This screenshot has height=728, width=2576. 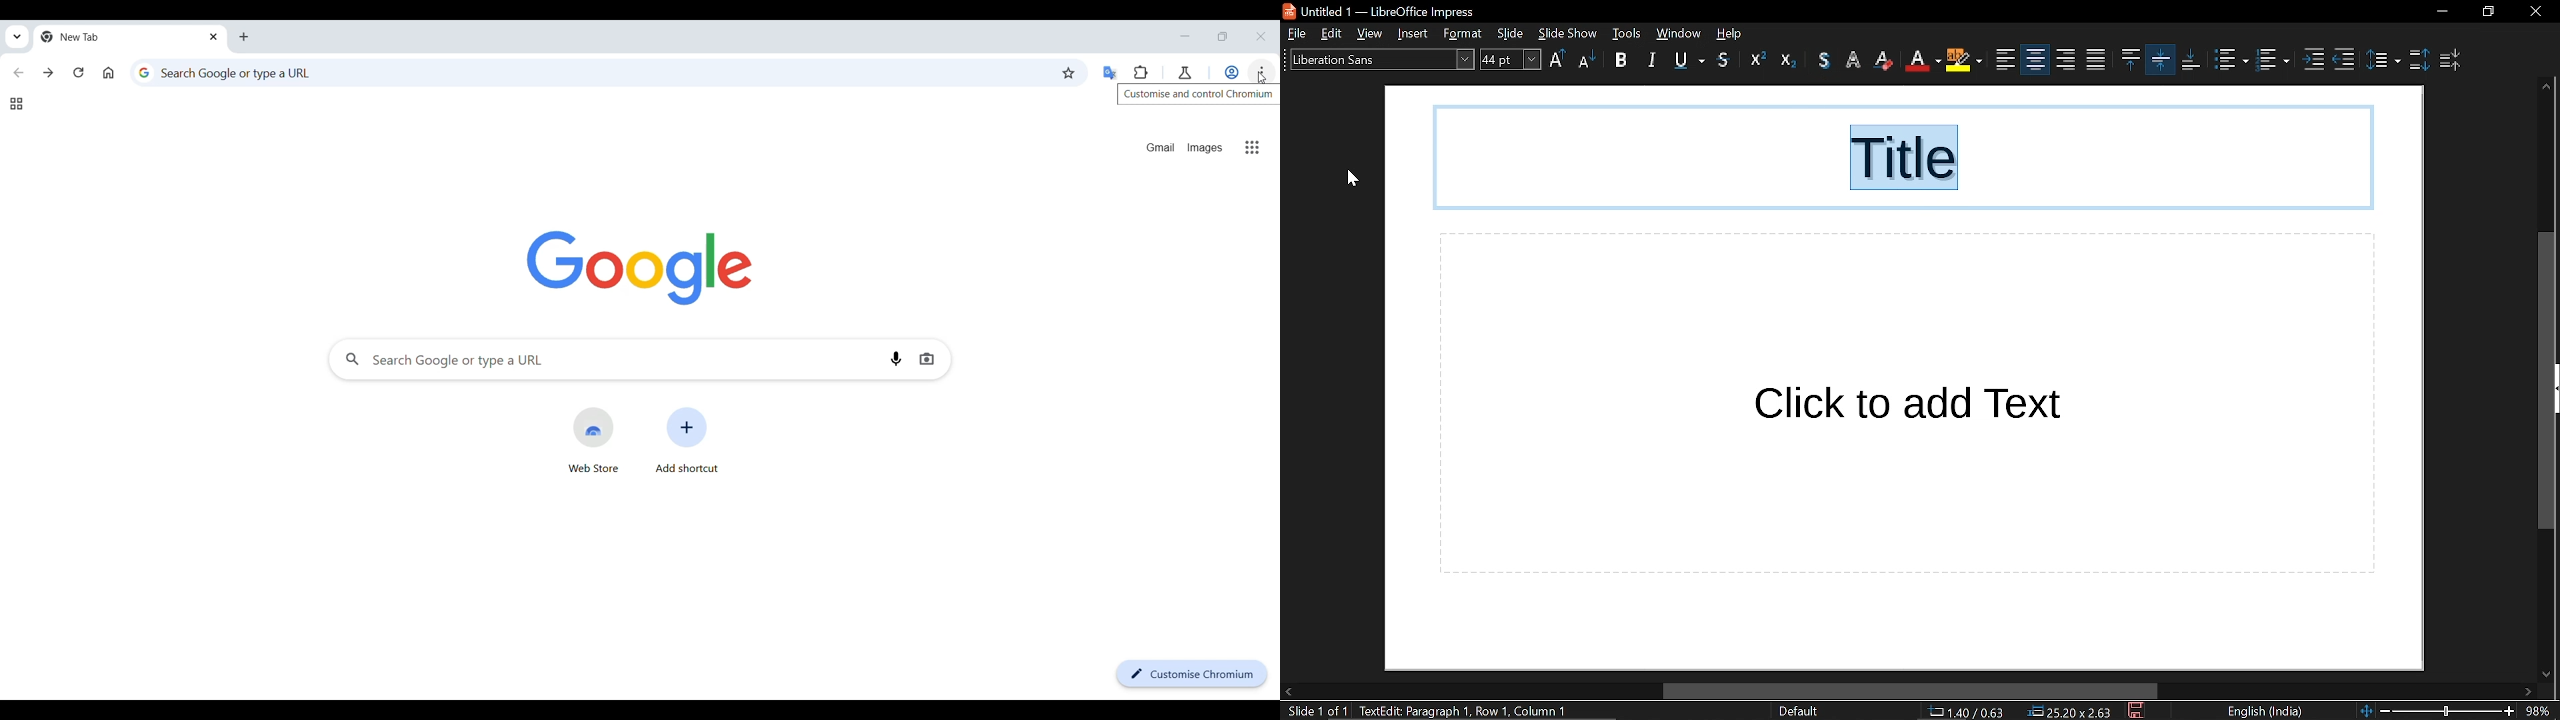 I want to click on Search Google or enter a url, so click(x=604, y=359).